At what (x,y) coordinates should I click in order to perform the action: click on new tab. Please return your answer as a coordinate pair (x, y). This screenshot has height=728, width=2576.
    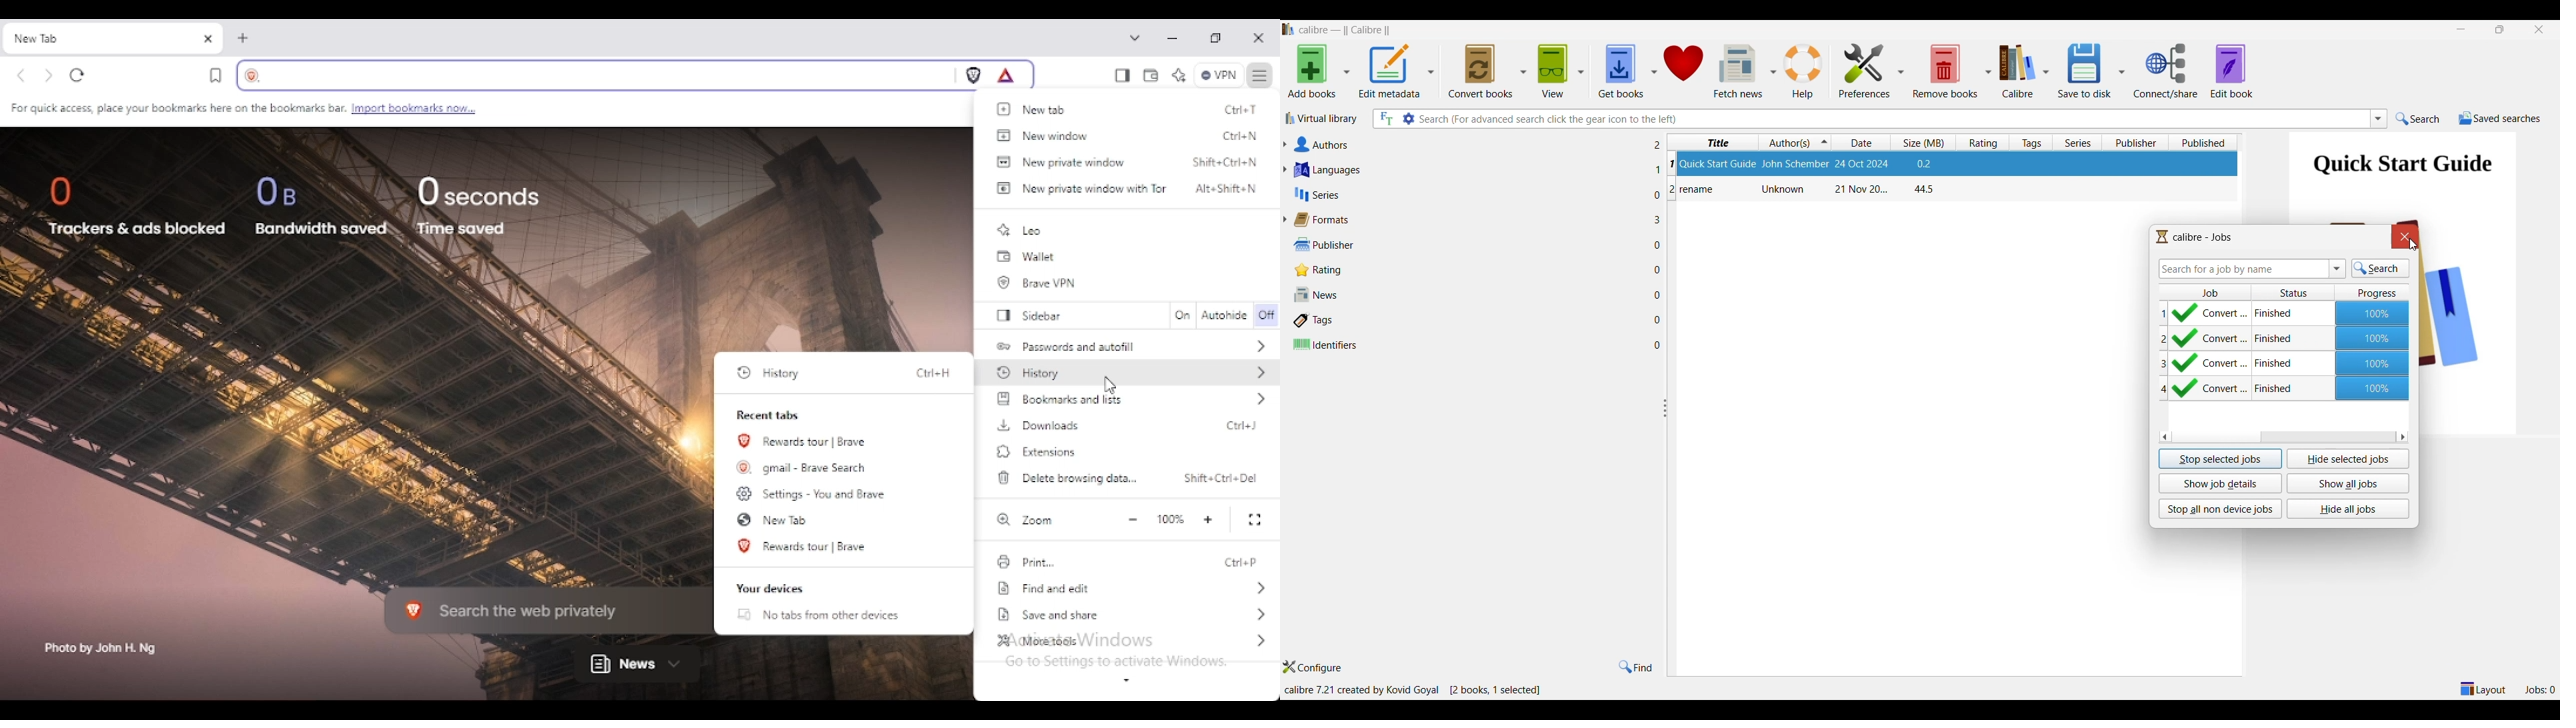
    Looking at the image, I should click on (773, 519).